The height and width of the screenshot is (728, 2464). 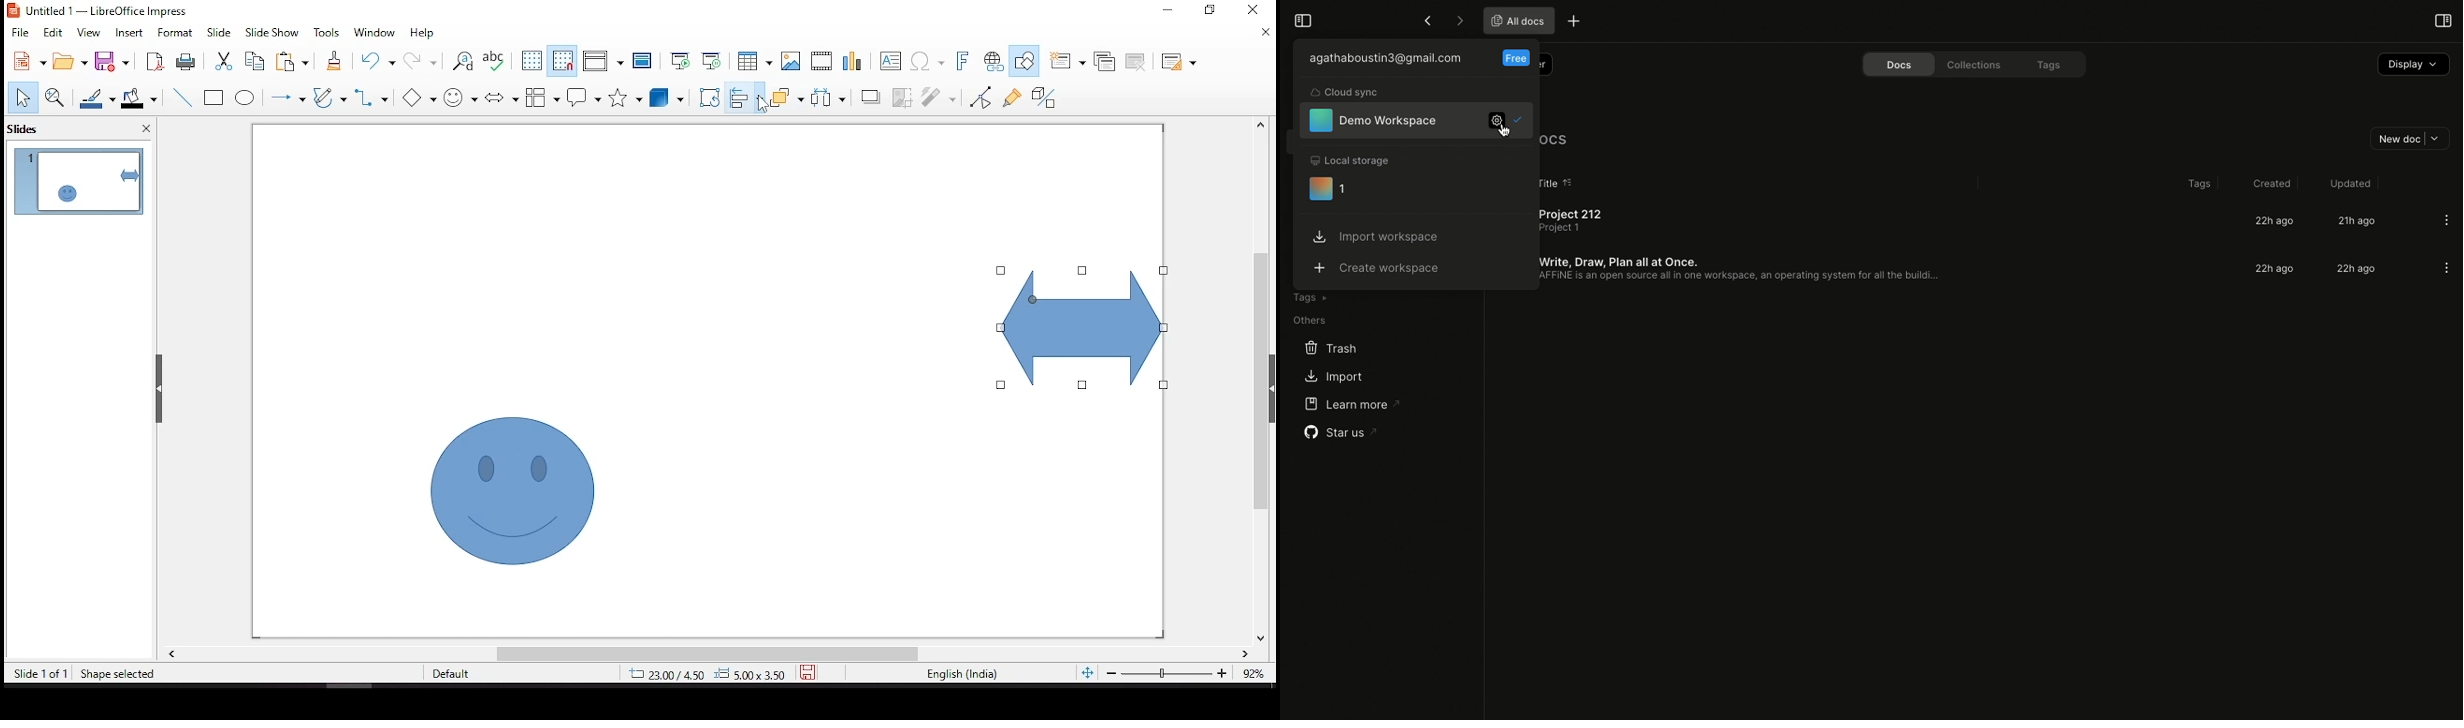 I want to click on 25.57/6.10, so click(x=665, y=675).